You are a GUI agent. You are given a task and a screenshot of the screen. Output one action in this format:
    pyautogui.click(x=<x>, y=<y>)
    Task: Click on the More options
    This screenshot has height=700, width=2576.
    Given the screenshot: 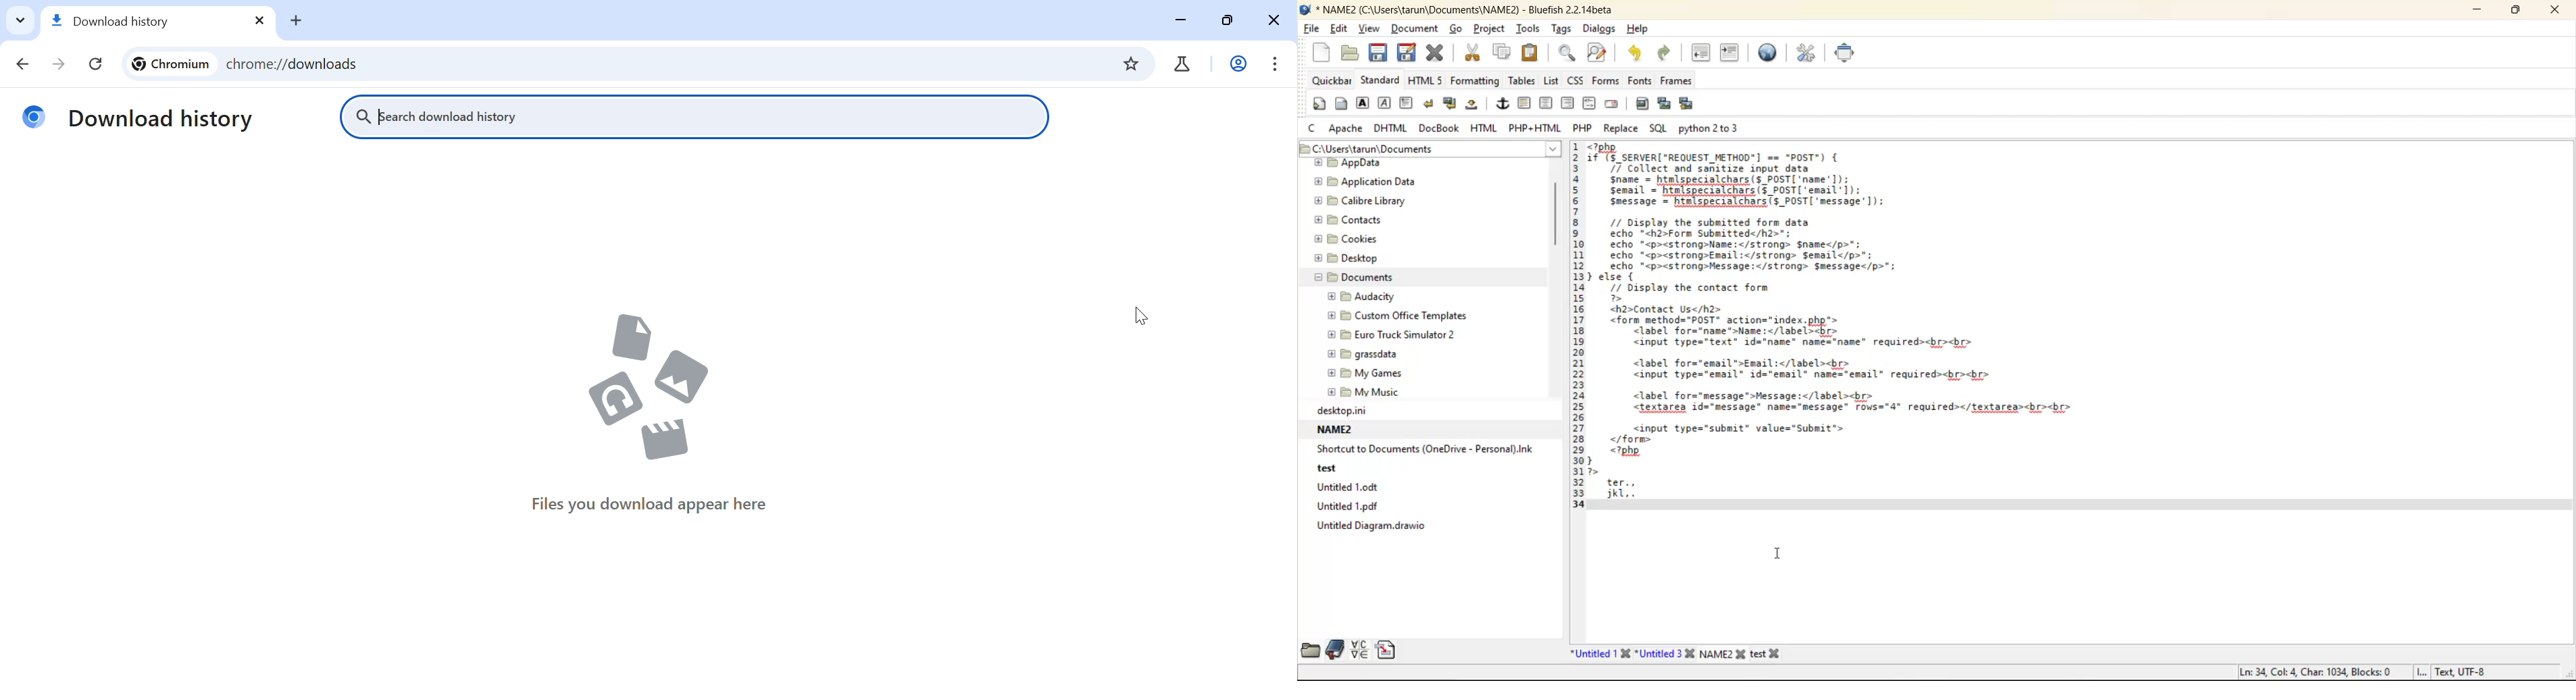 What is the action you would take?
    pyautogui.click(x=1276, y=64)
    